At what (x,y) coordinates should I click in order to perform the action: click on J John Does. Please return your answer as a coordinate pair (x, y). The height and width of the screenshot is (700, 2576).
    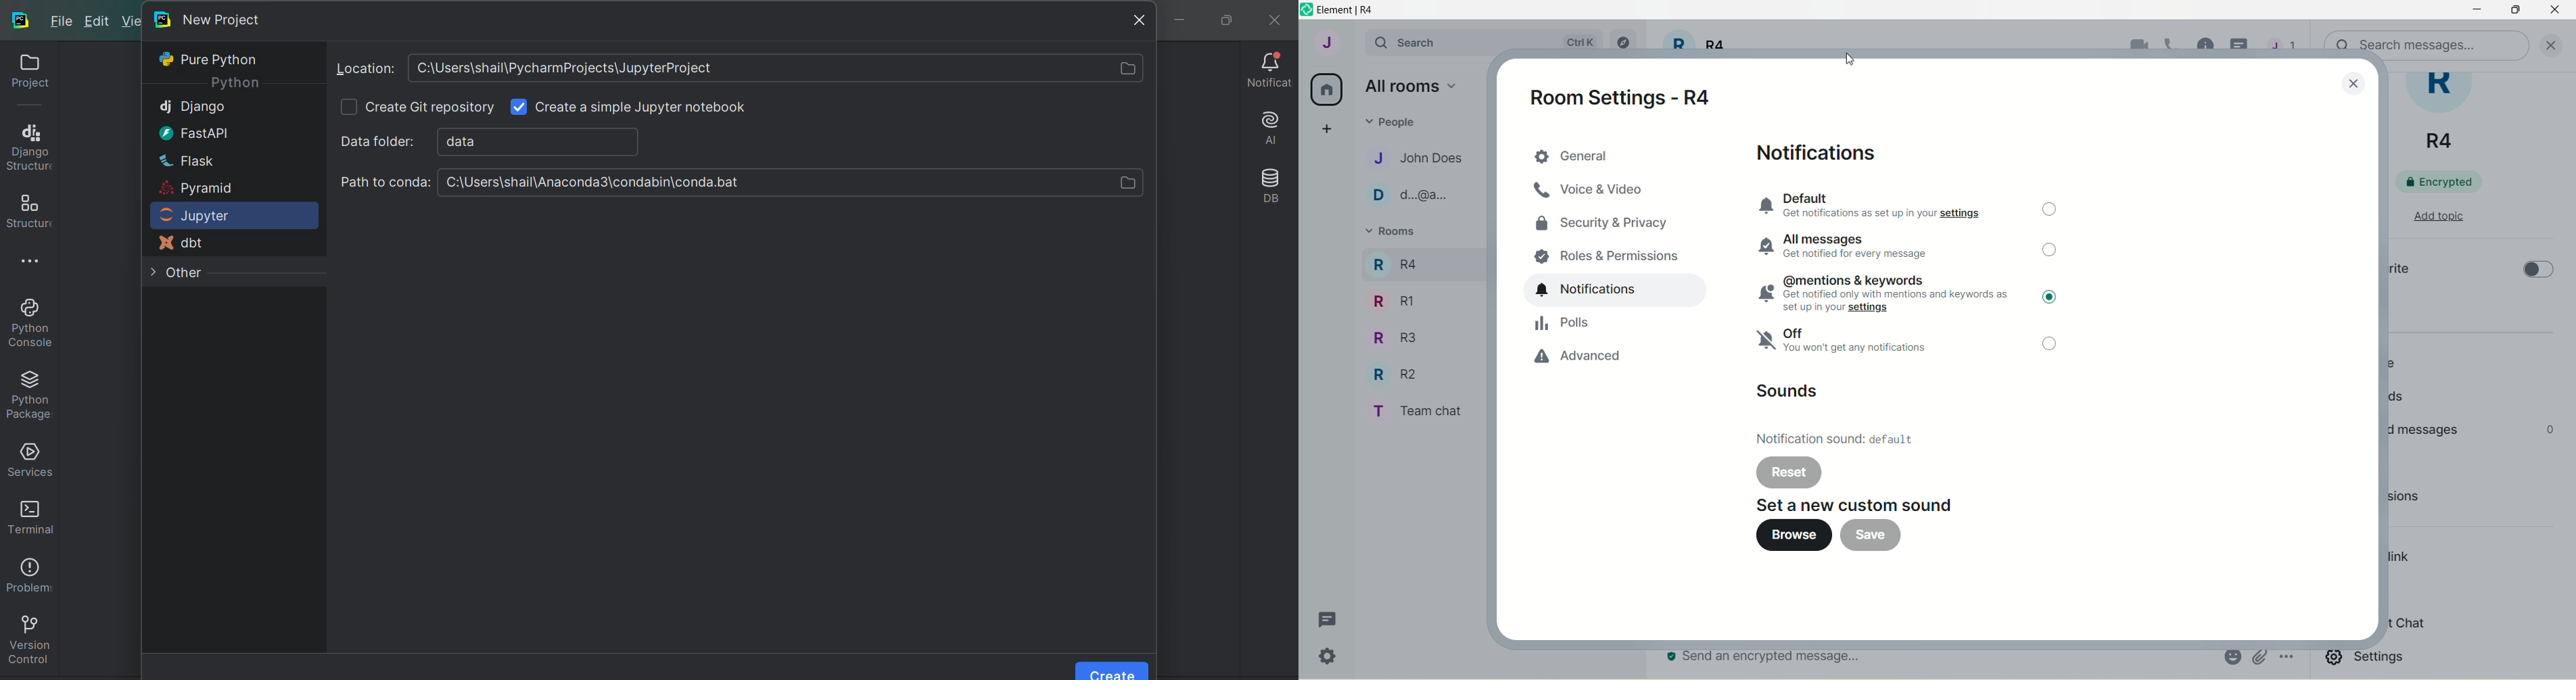
    Looking at the image, I should click on (1406, 158).